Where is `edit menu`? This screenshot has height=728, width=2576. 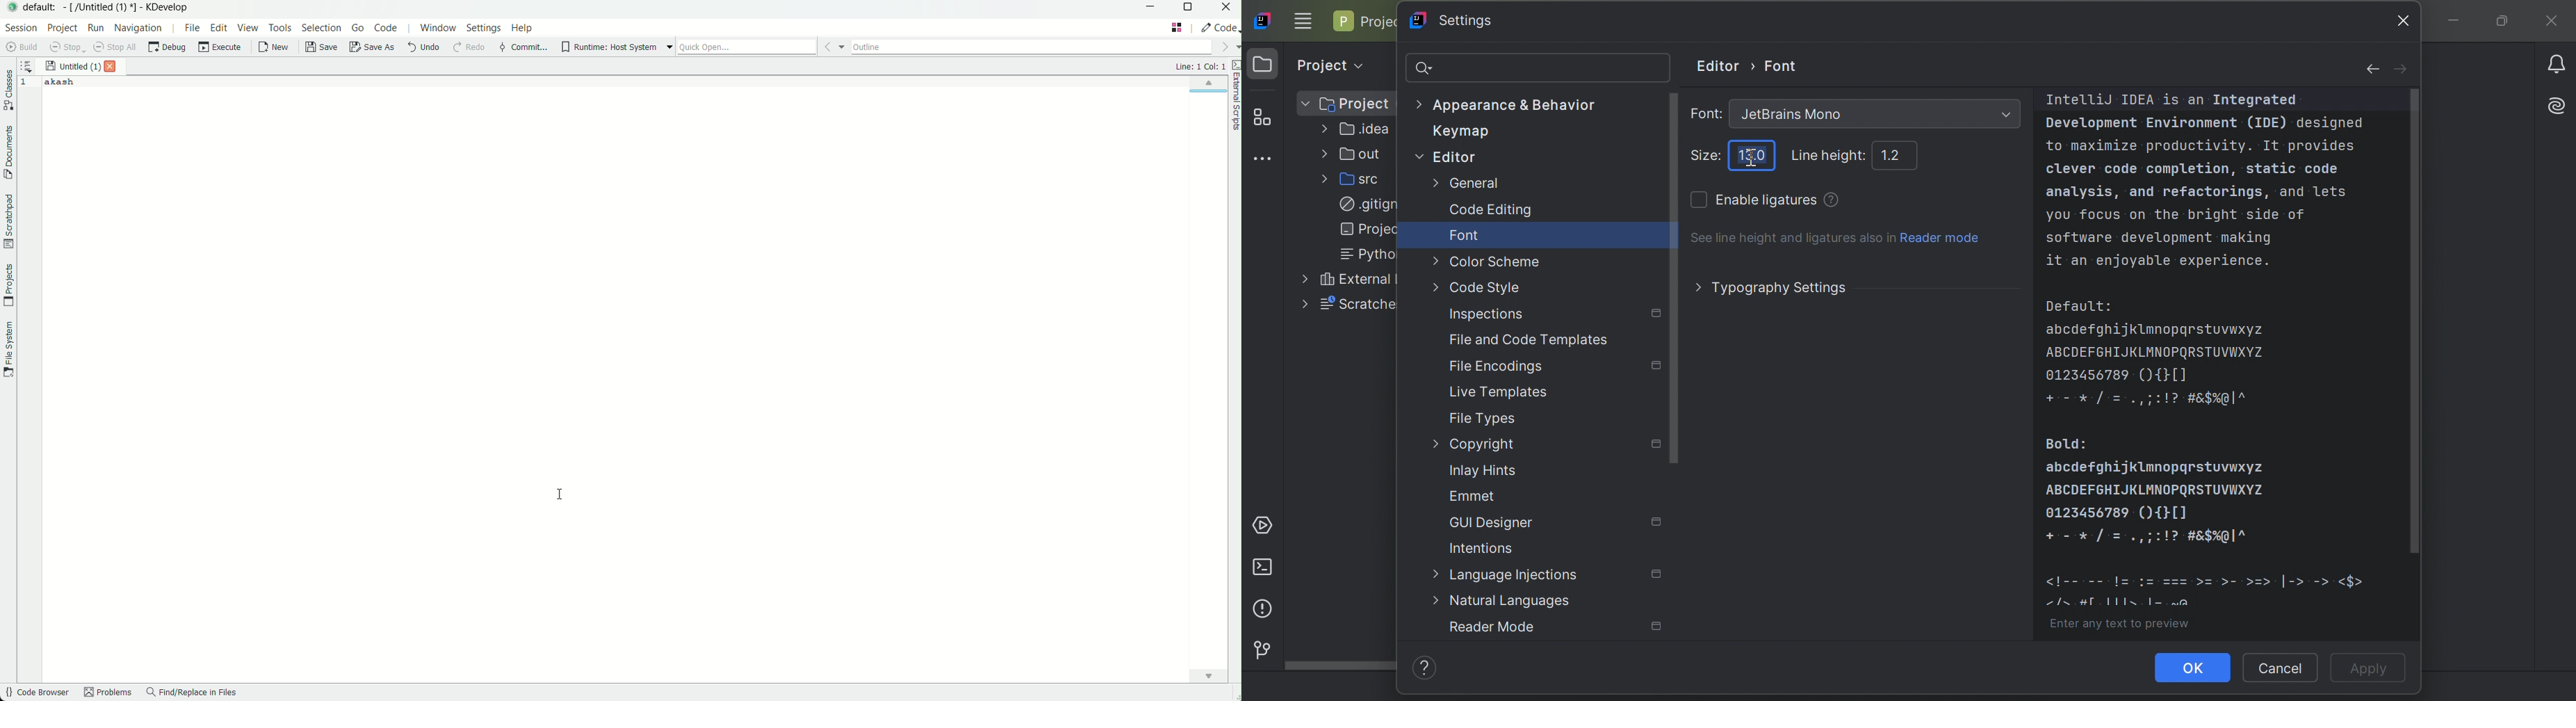
edit menu is located at coordinates (219, 27).